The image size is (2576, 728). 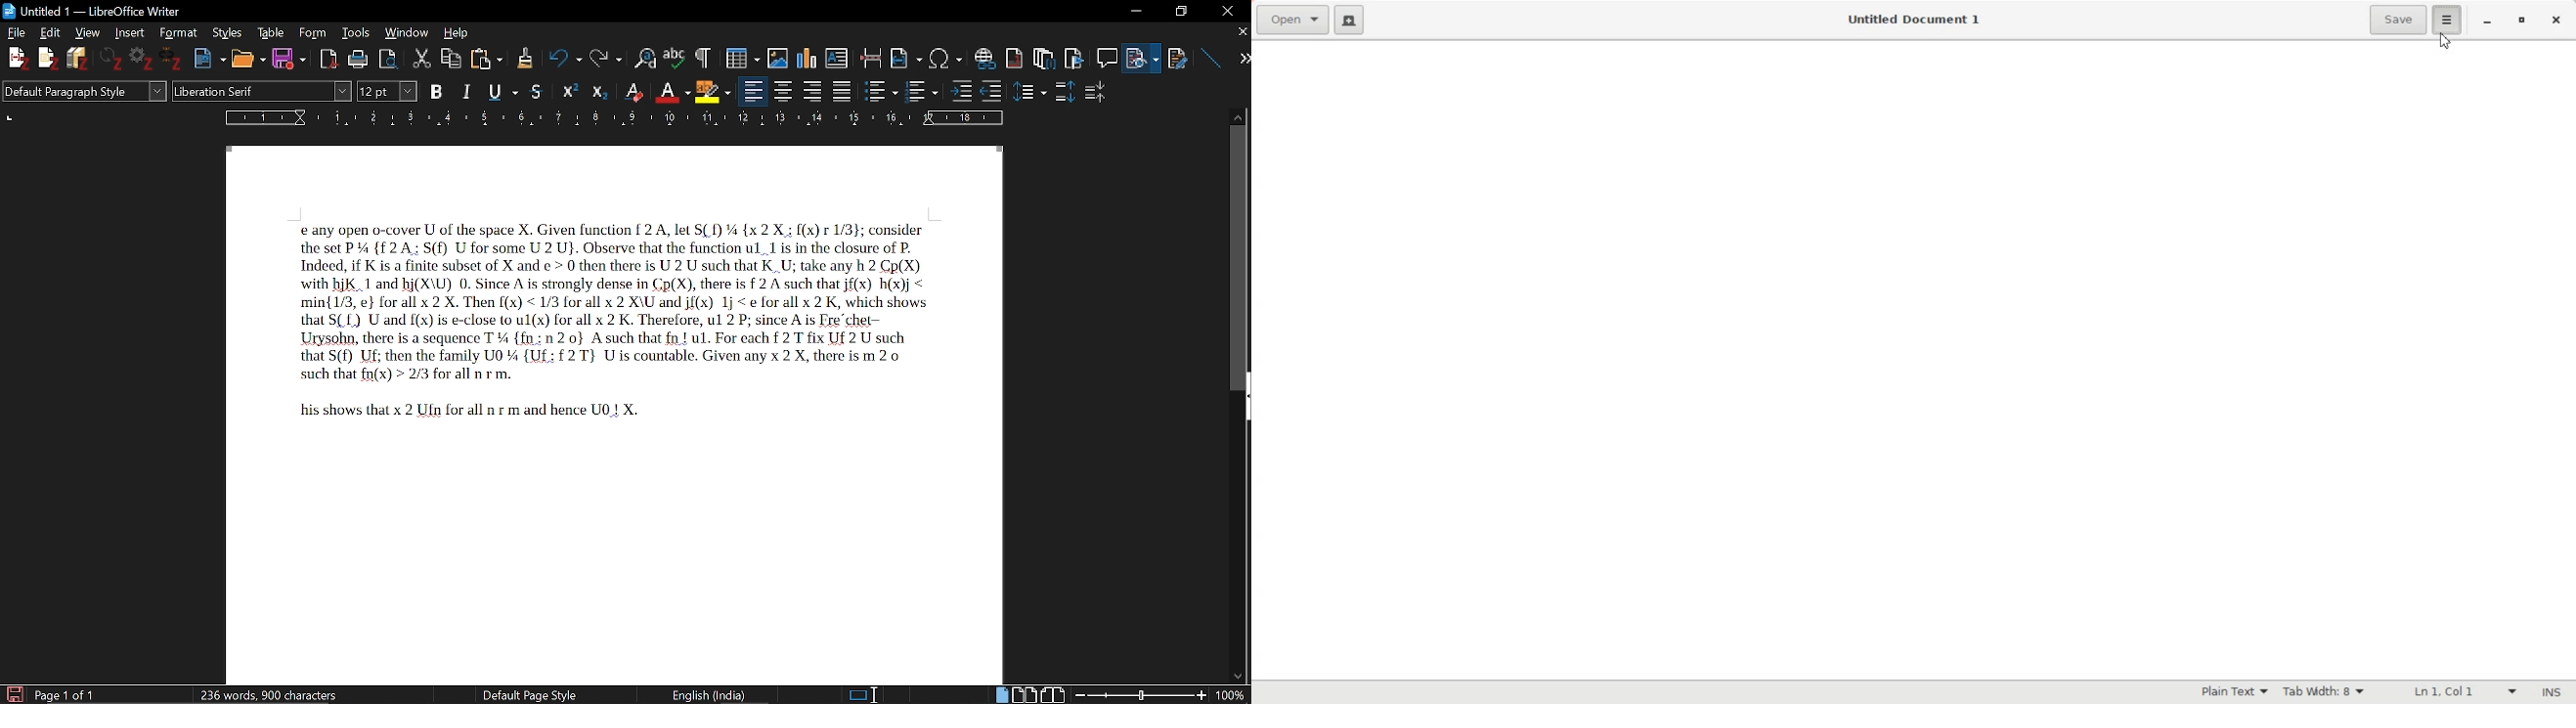 What do you see at coordinates (1239, 256) in the screenshot?
I see `vertical scroll bar` at bounding box center [1239, 256].